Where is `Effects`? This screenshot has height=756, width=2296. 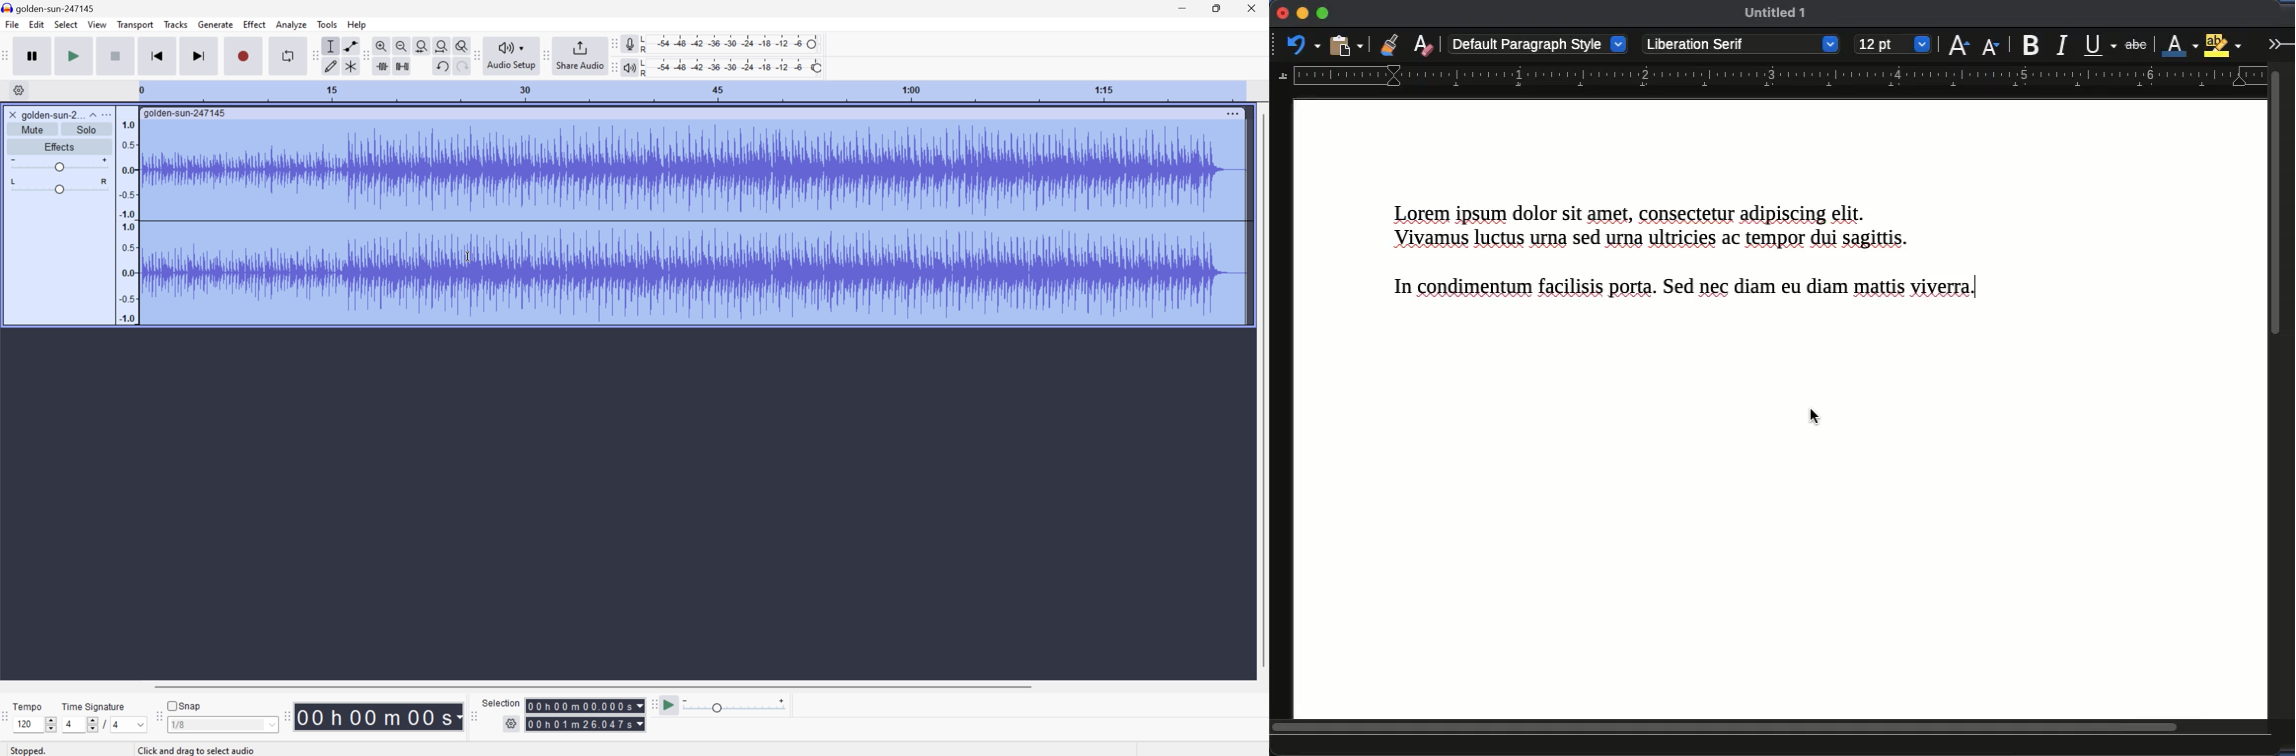 Effects is located at coordinates (58, 145).